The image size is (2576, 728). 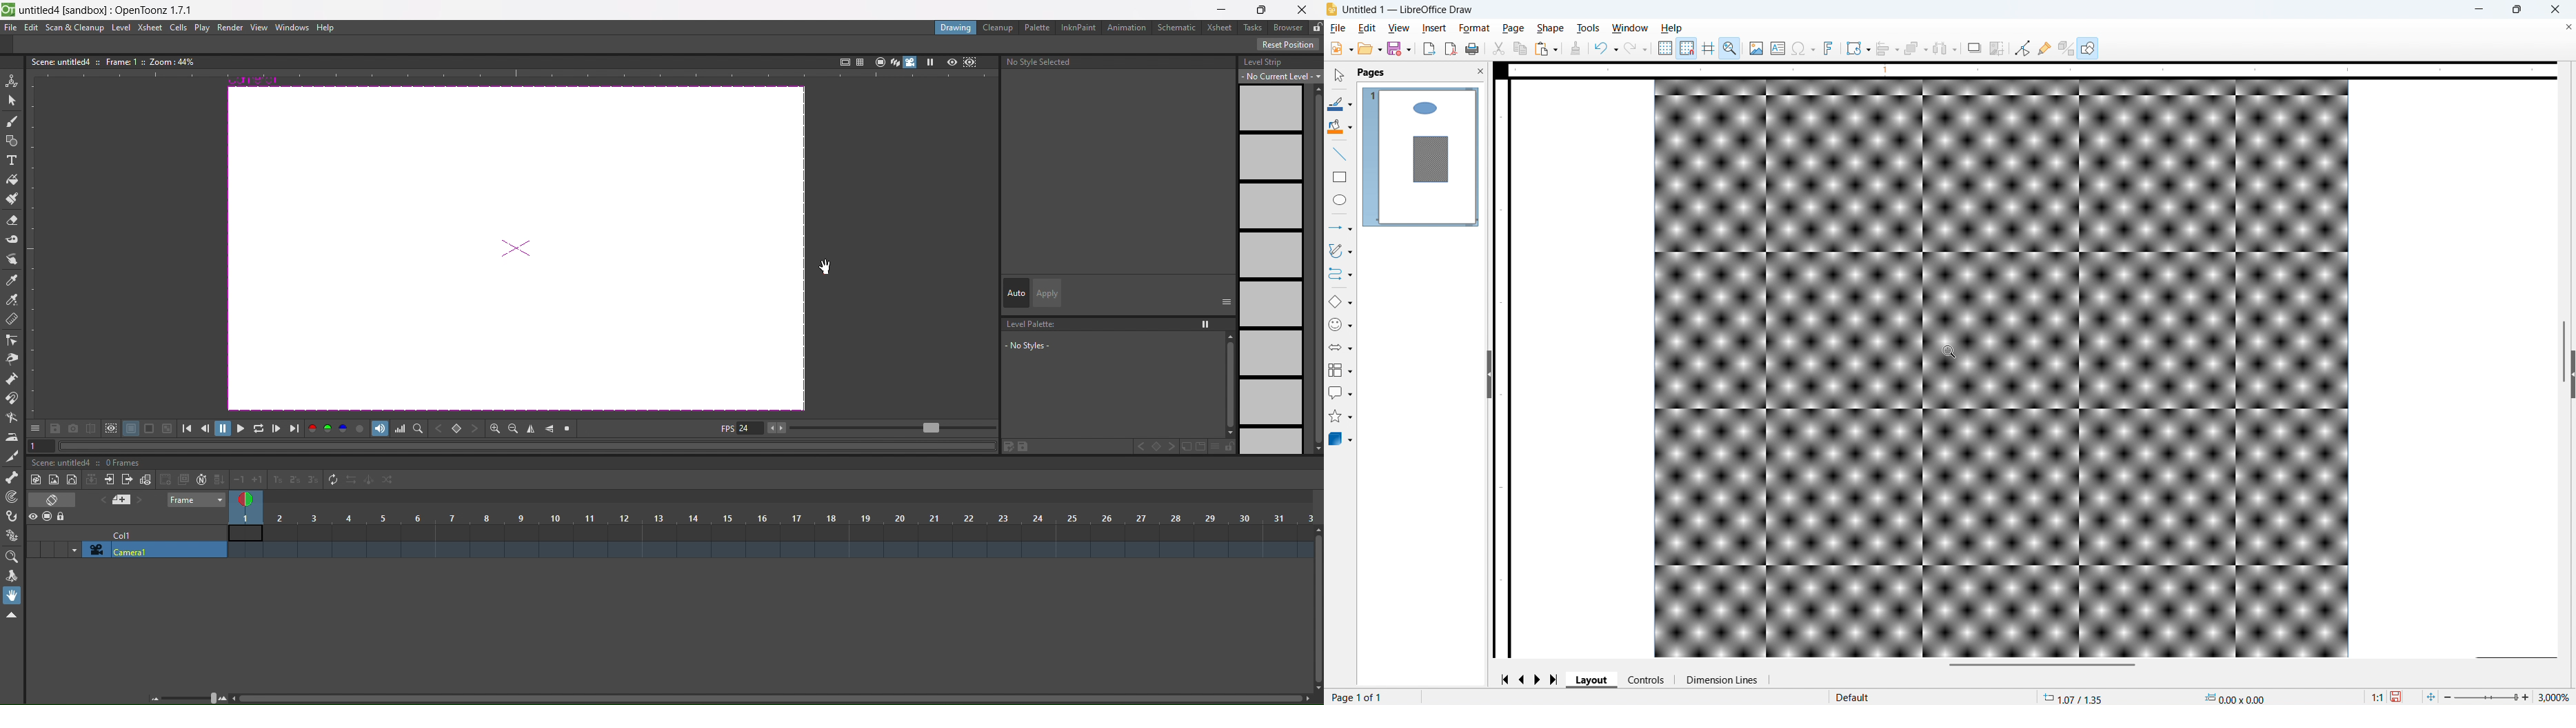 What do you see at coordinates (197, 499) in the screenshot?
I see `frame` at bounding box center [197, 499].